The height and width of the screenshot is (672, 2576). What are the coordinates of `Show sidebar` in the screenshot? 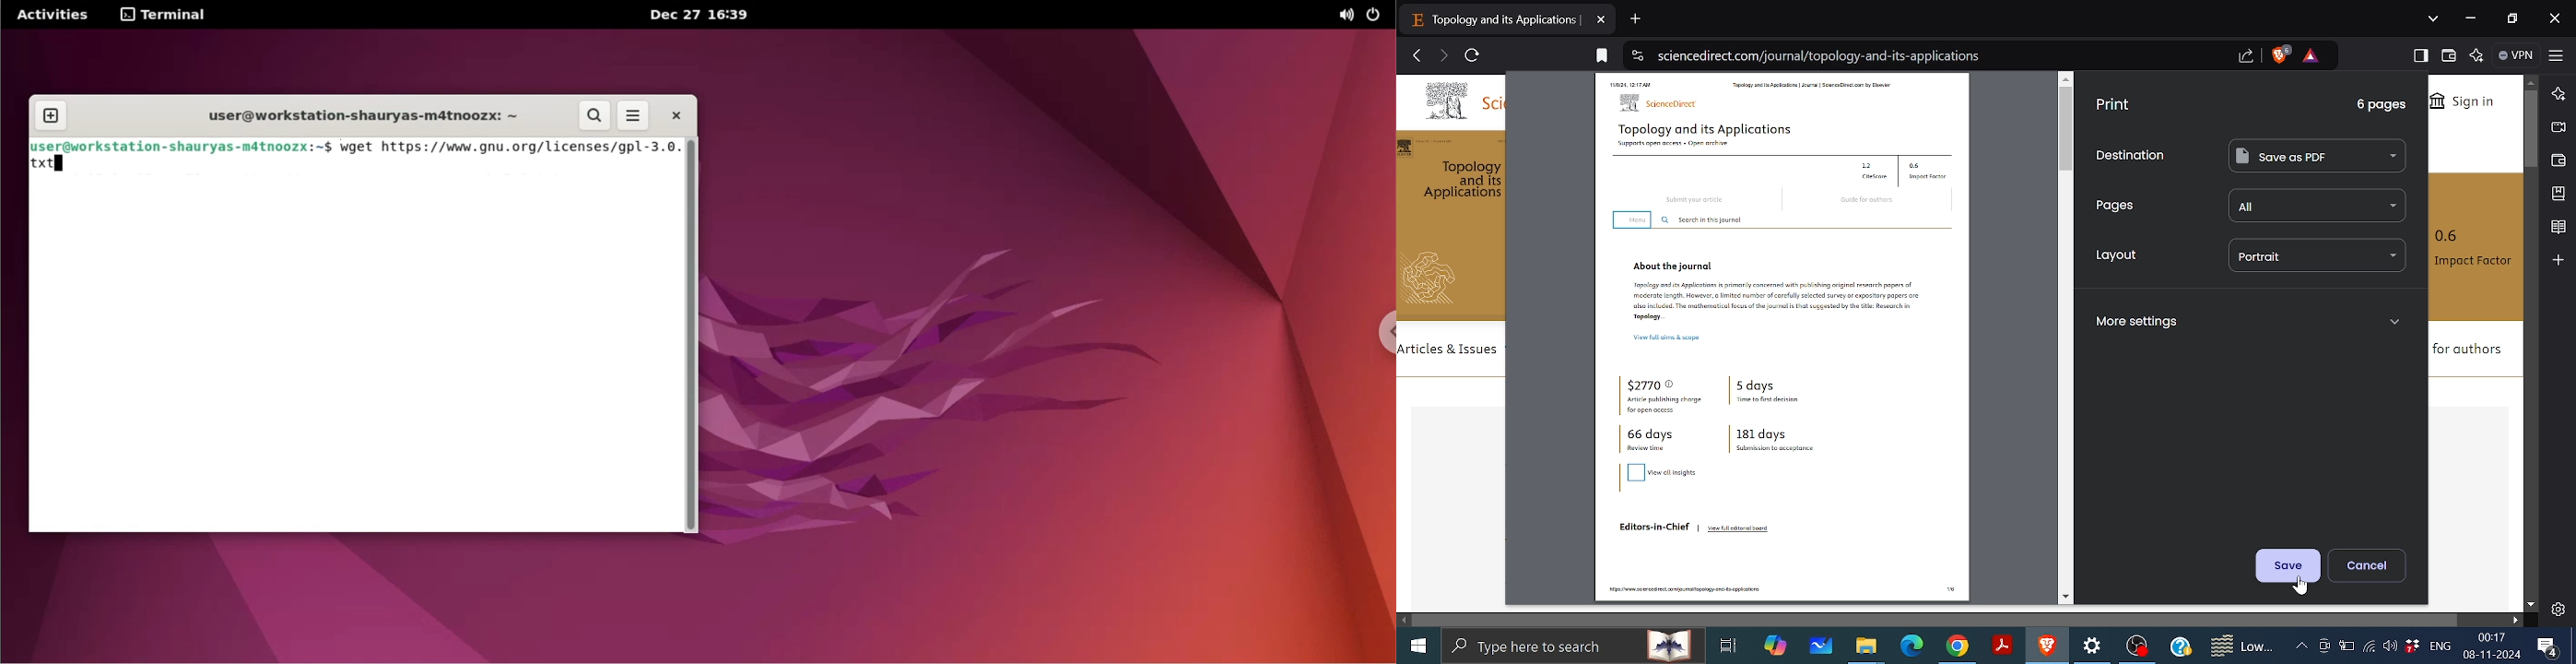 It's located at (2421, 55).